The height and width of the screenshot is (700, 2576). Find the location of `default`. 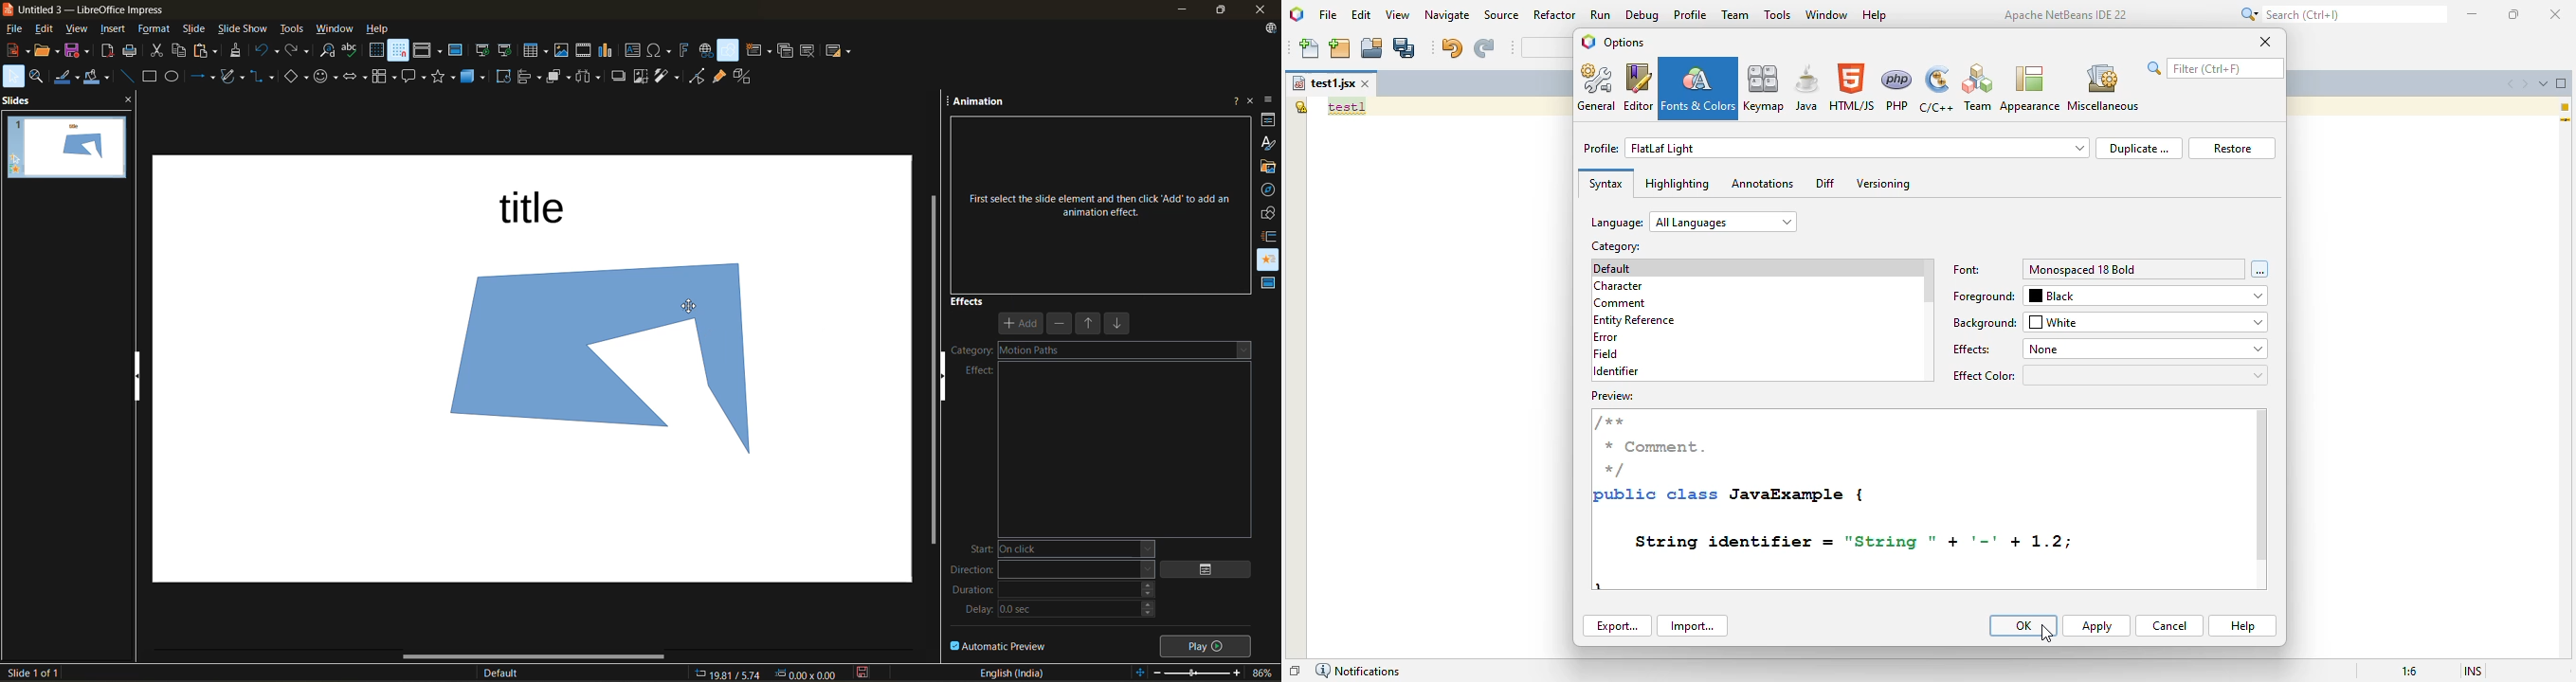

default is located at coordinates (1616, 268).